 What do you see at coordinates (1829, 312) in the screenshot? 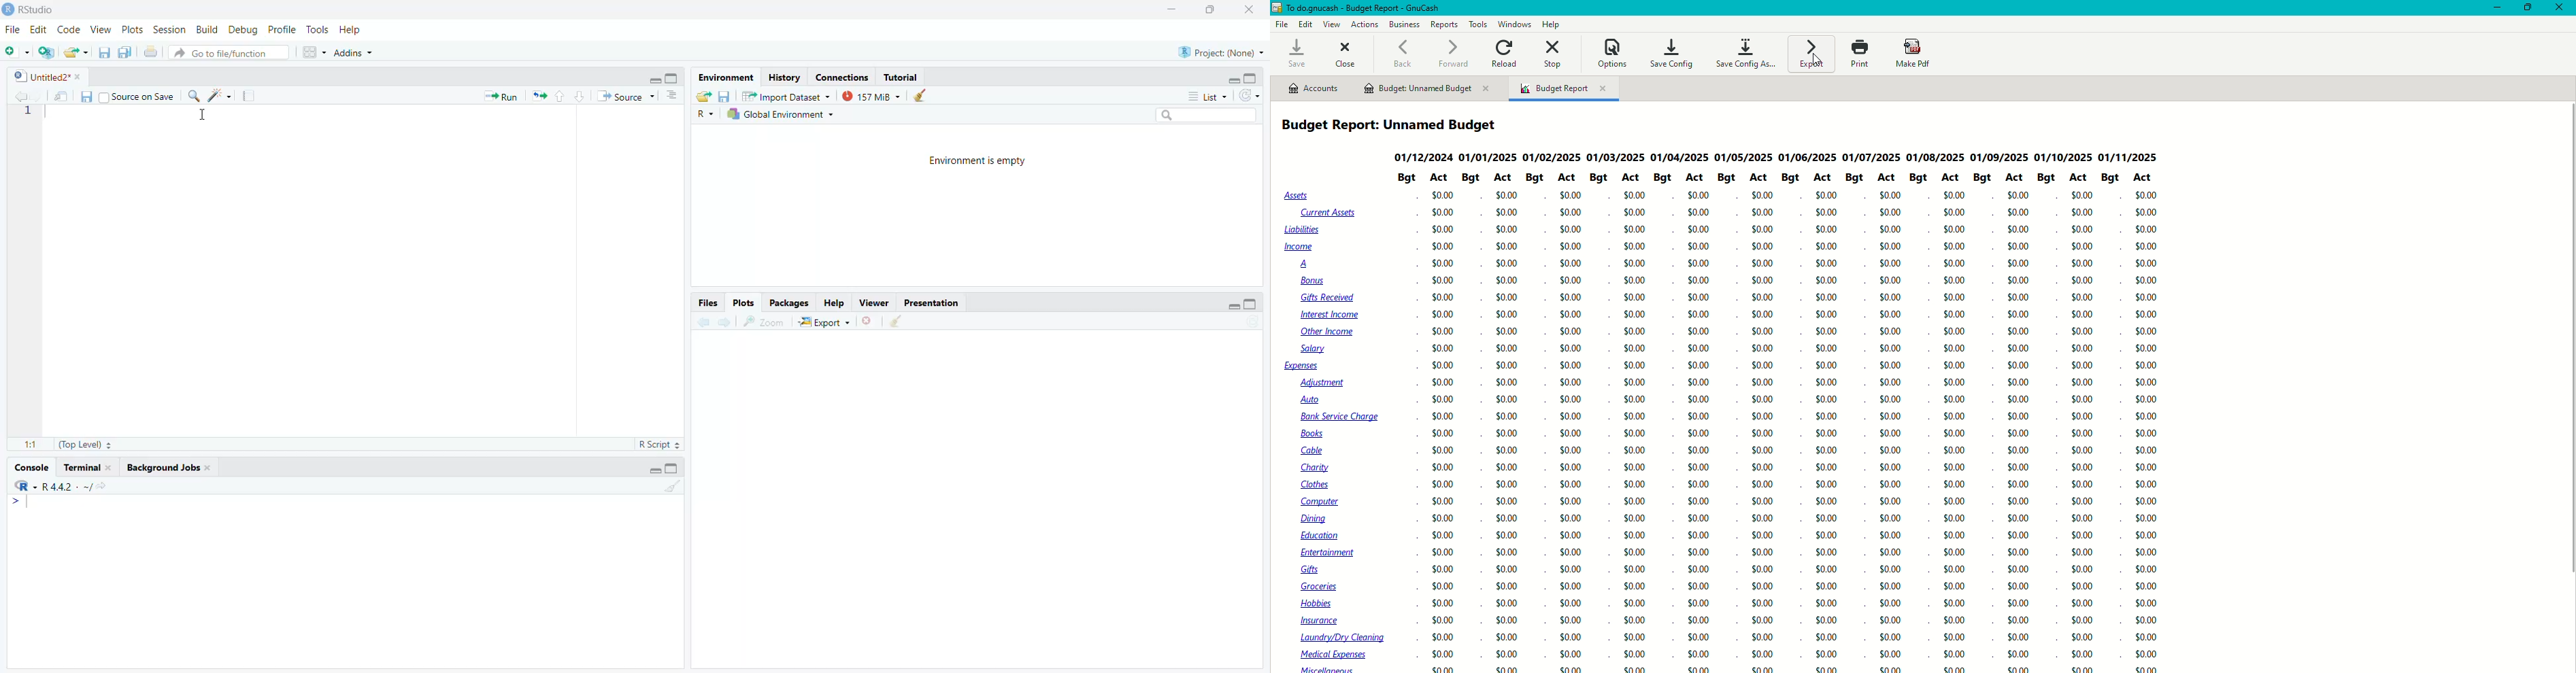
I see `$0.00` at bounding box center [1829, 312].